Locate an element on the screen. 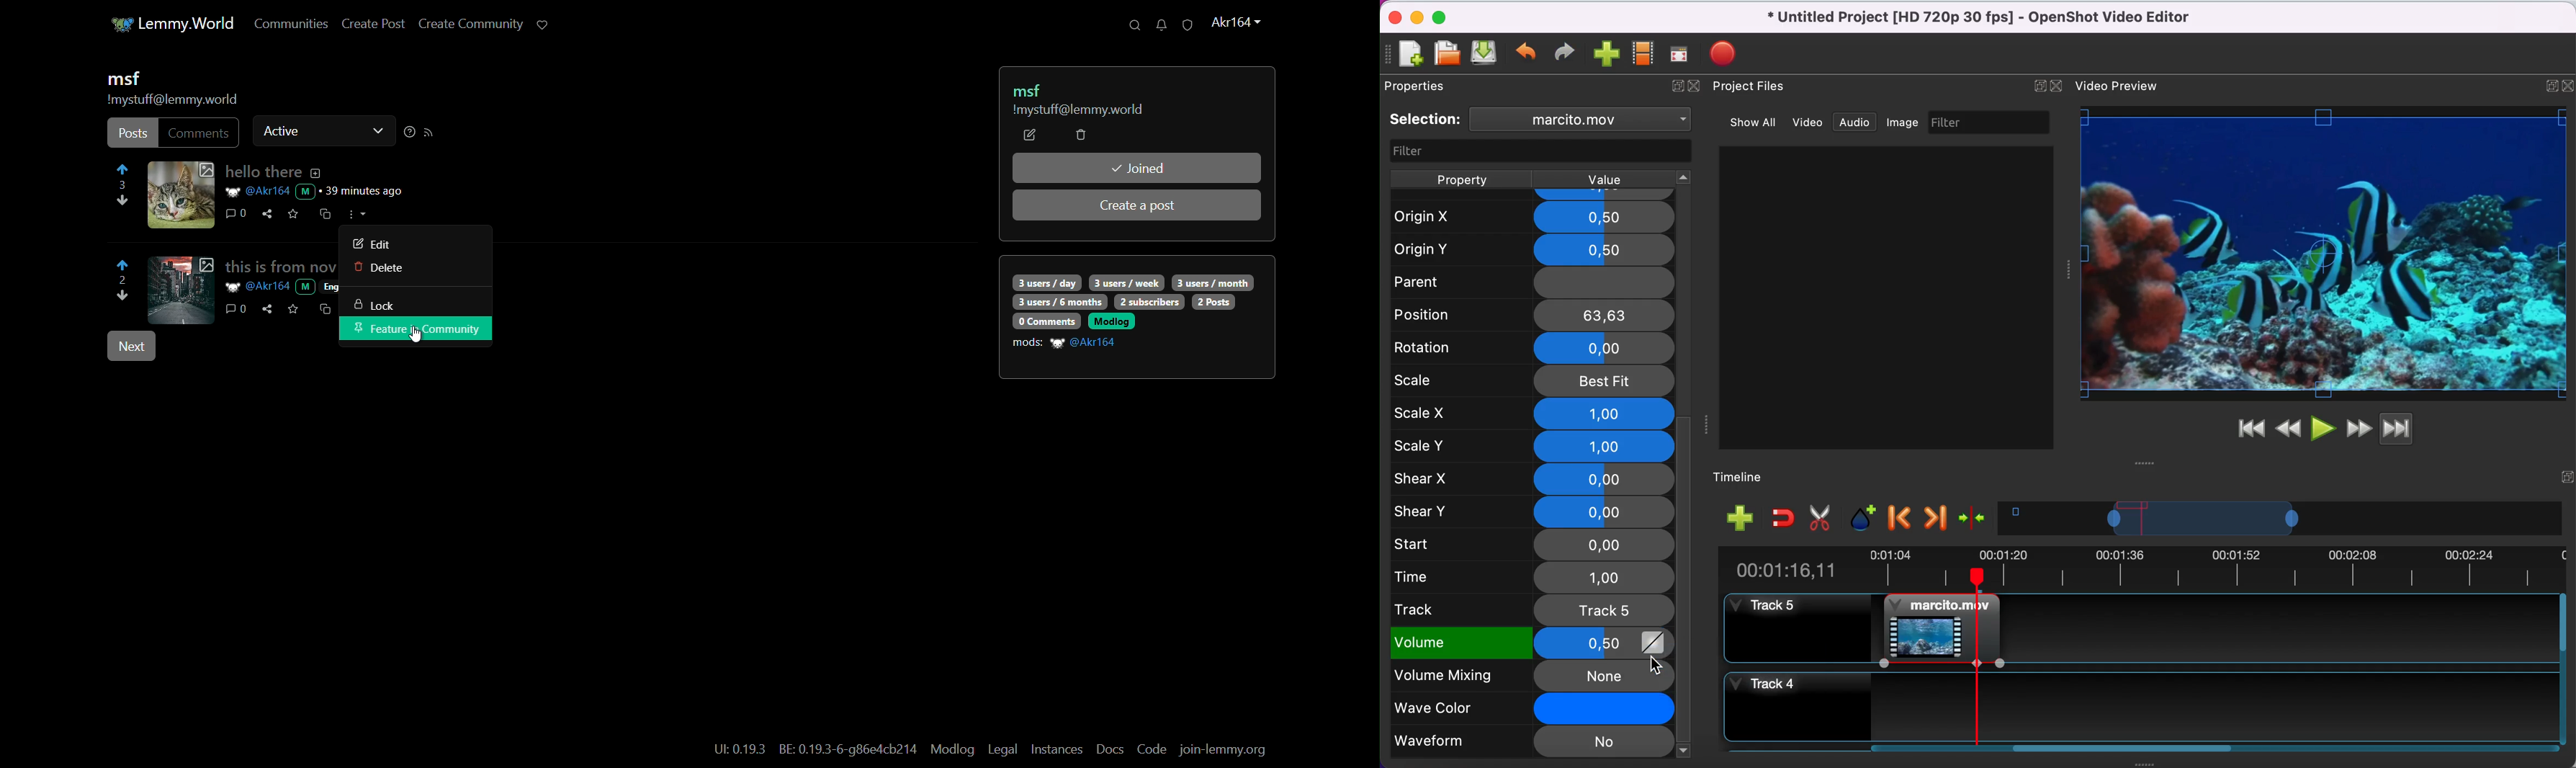 Image resolution: width=2576 pixels, height=784 pixels. center the timeline is located at coordinates (1976, 521).